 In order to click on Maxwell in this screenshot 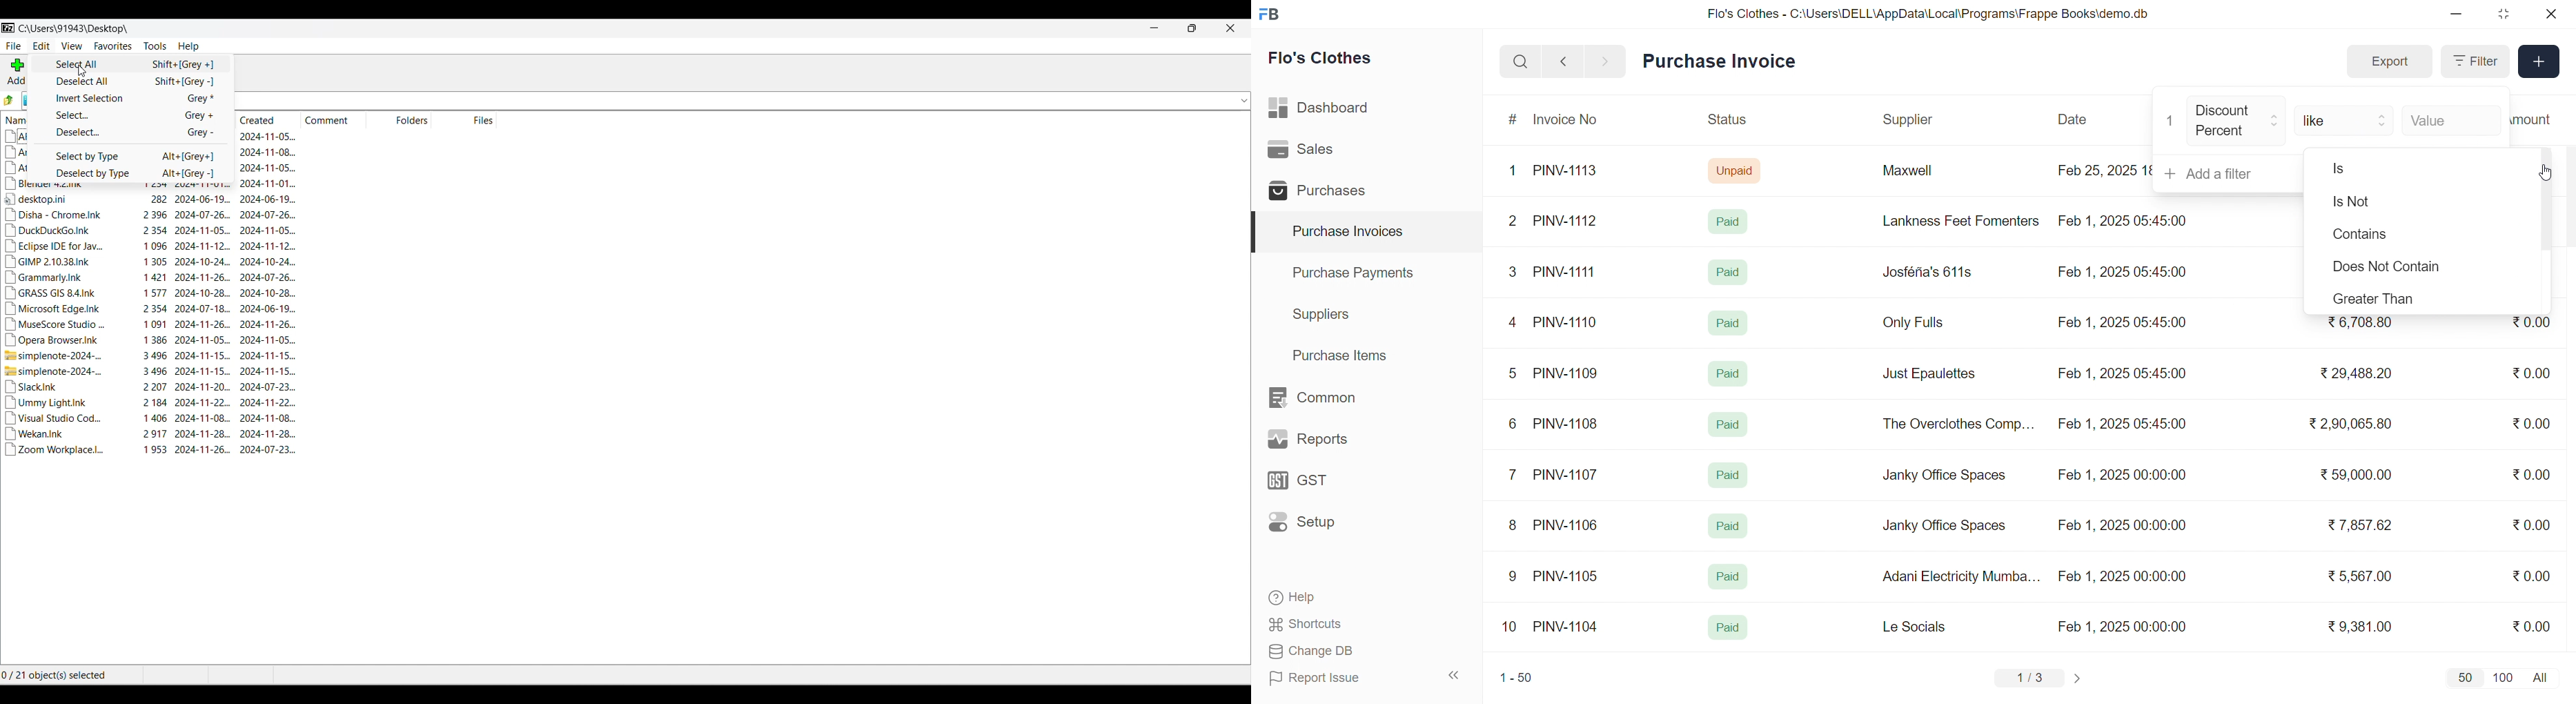, I will do `click(1923, 175)`.